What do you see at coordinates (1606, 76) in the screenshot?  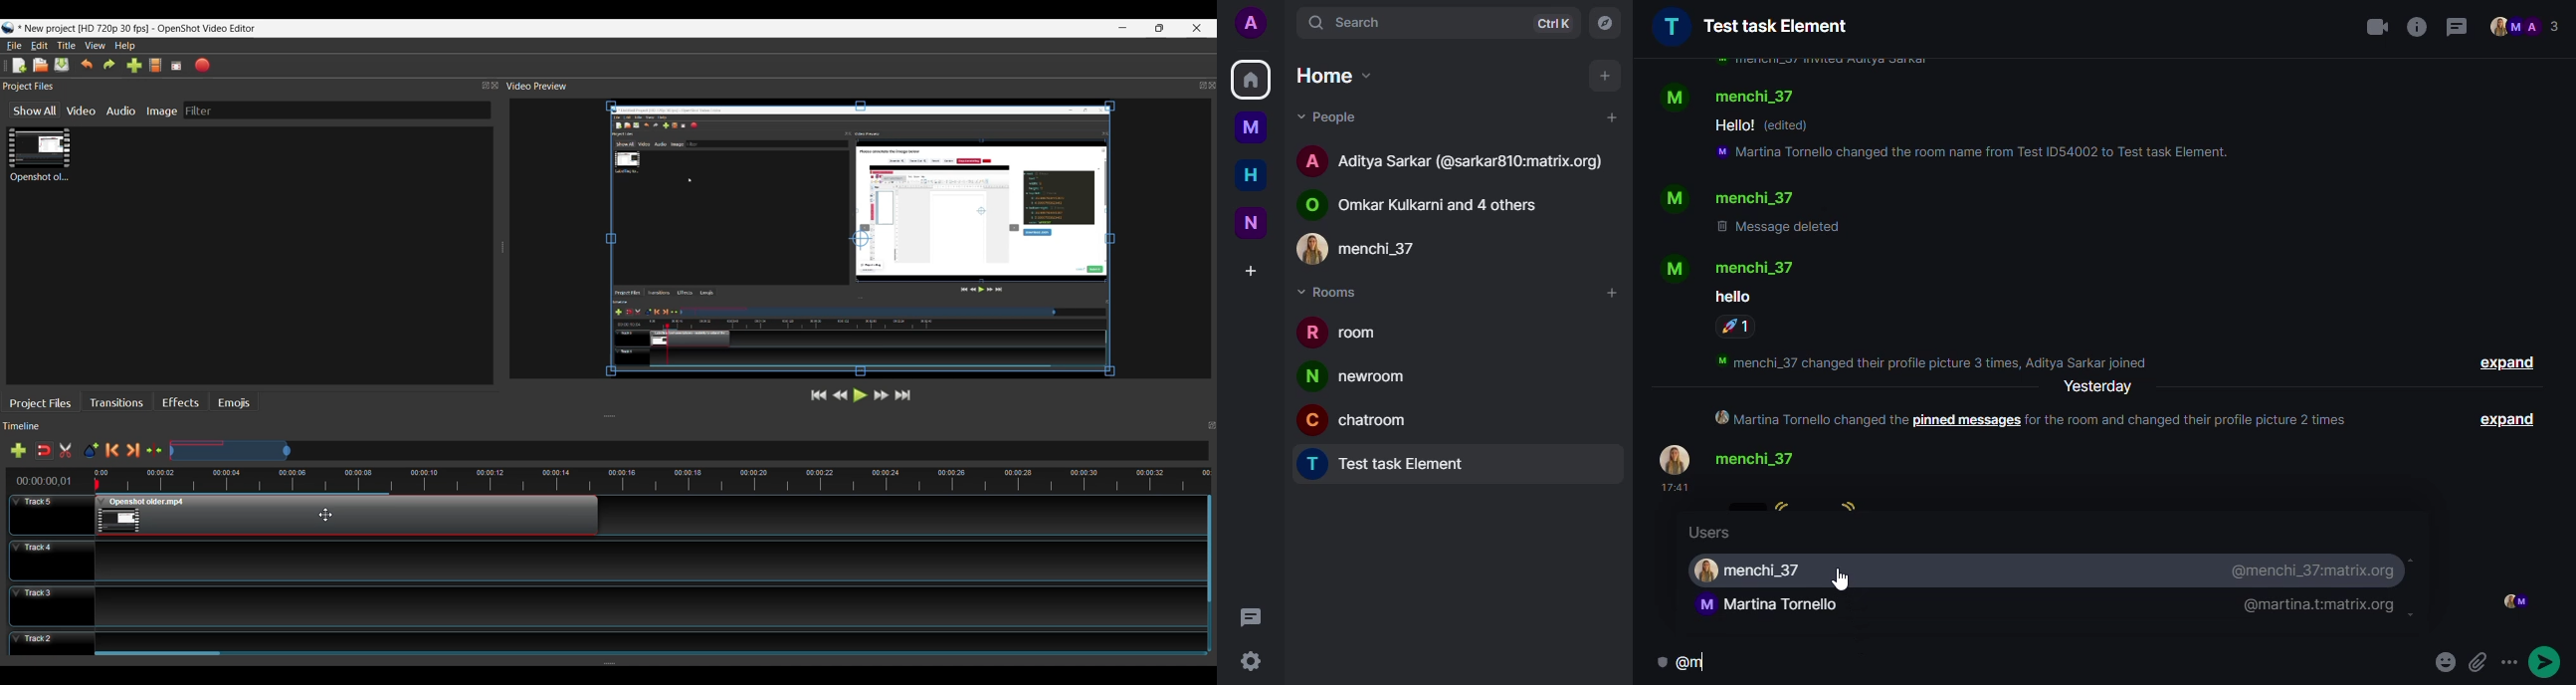 I see `add` at bounding box center [1606, 76].